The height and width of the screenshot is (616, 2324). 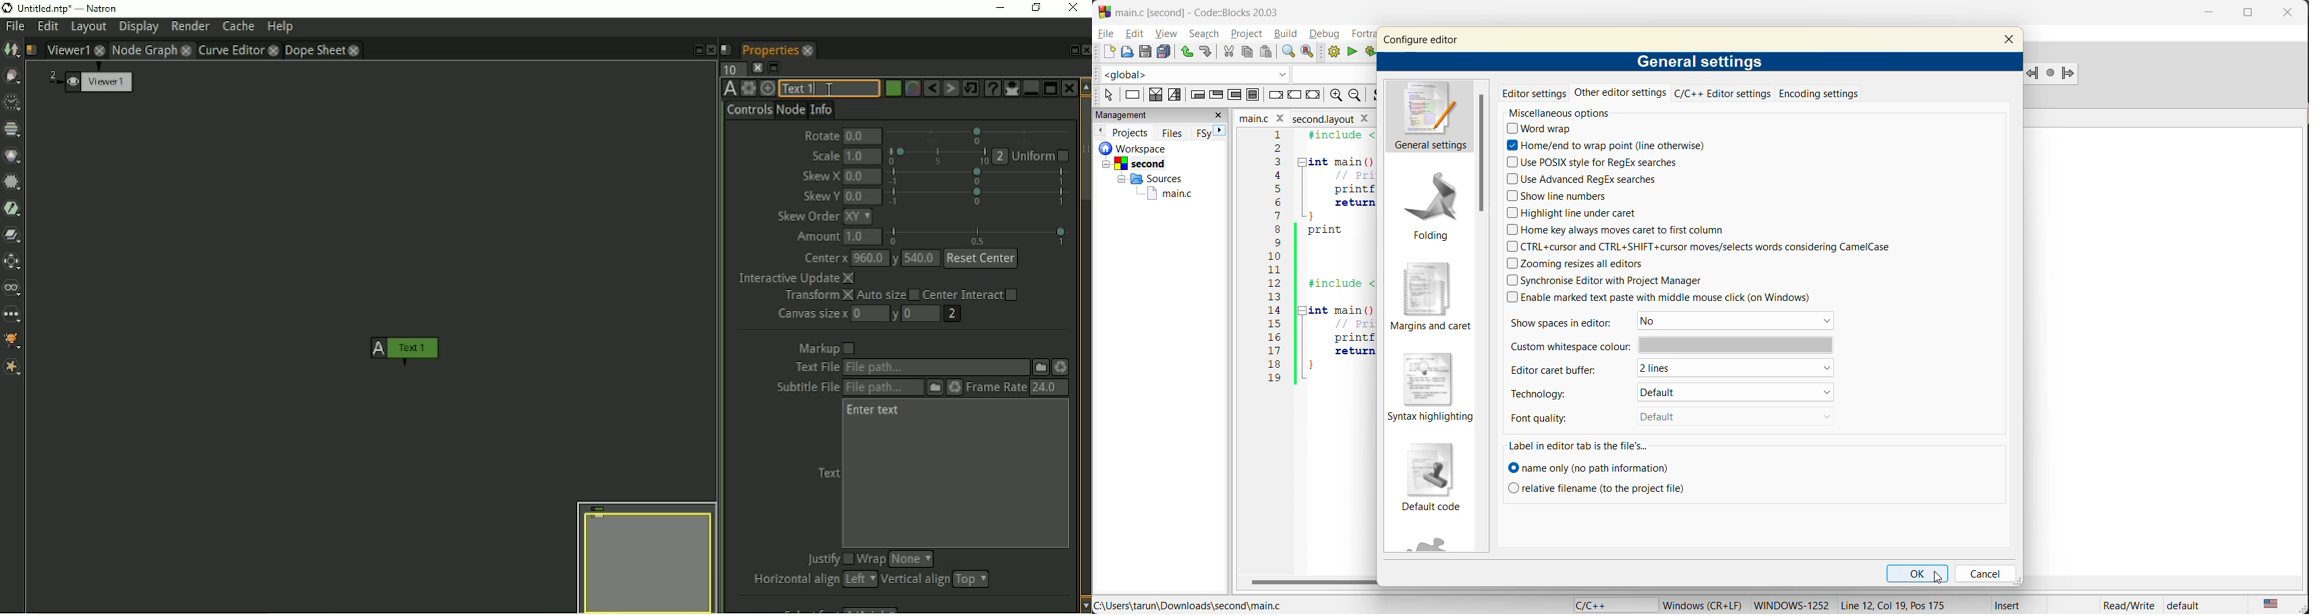 I want to click on Read/Write, so click(x=2124, y=606).